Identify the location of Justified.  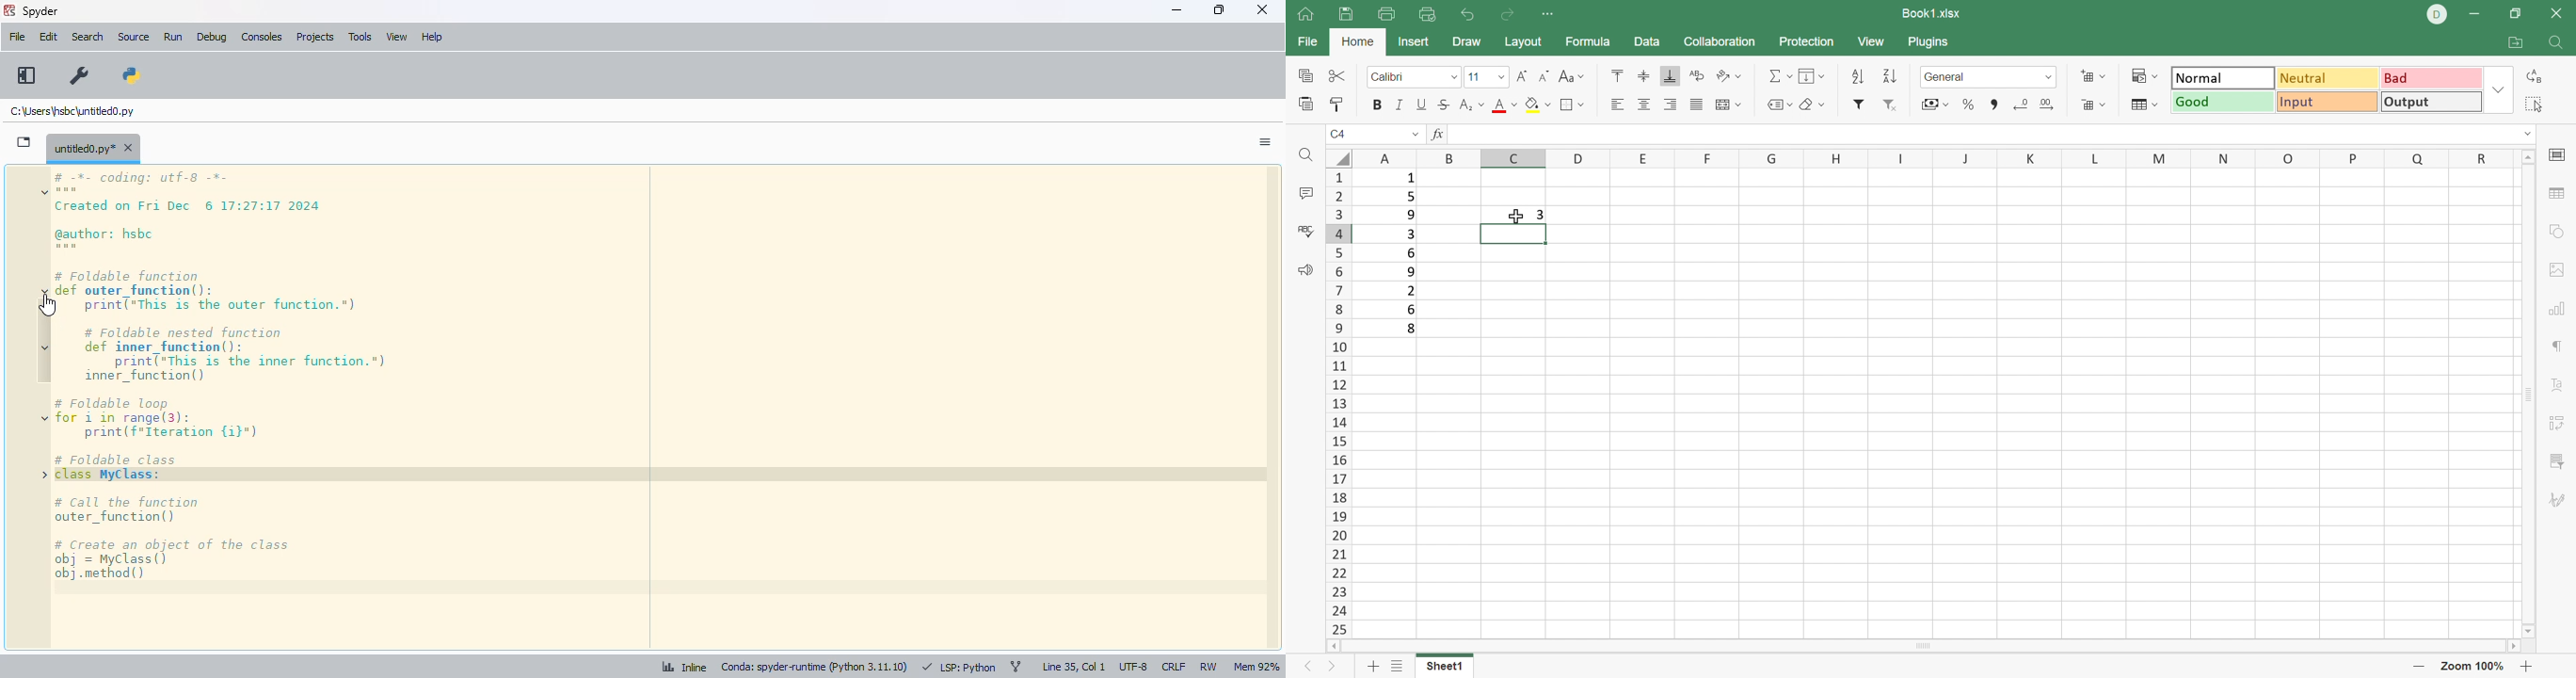
(1696, 104).